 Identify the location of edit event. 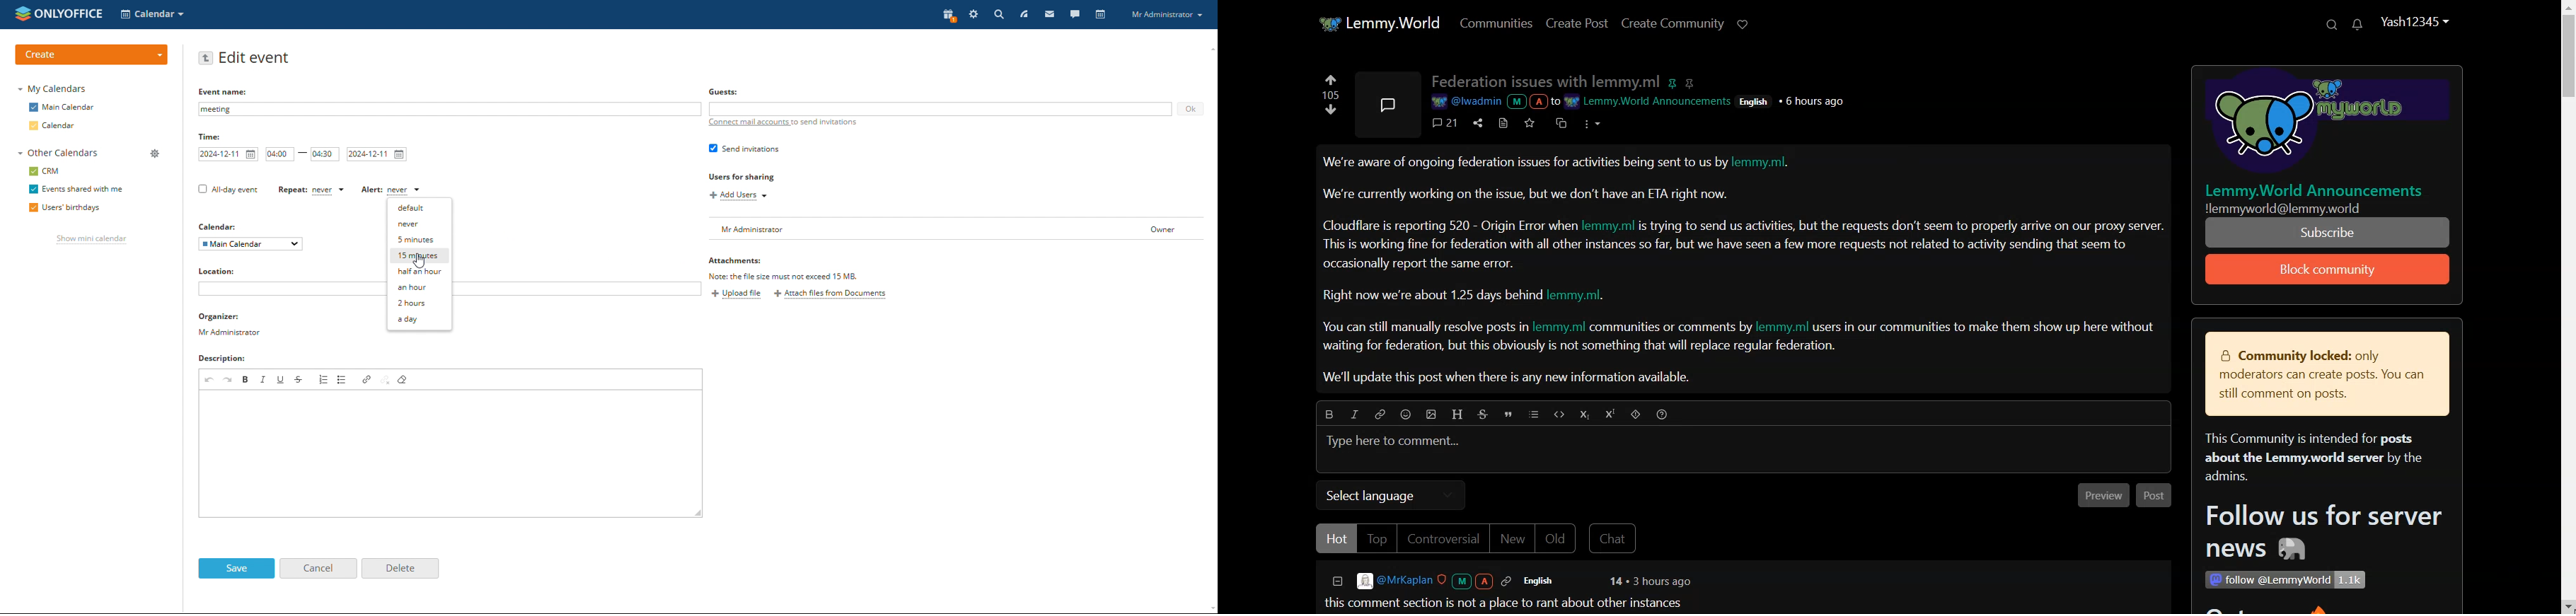
(256, 58).